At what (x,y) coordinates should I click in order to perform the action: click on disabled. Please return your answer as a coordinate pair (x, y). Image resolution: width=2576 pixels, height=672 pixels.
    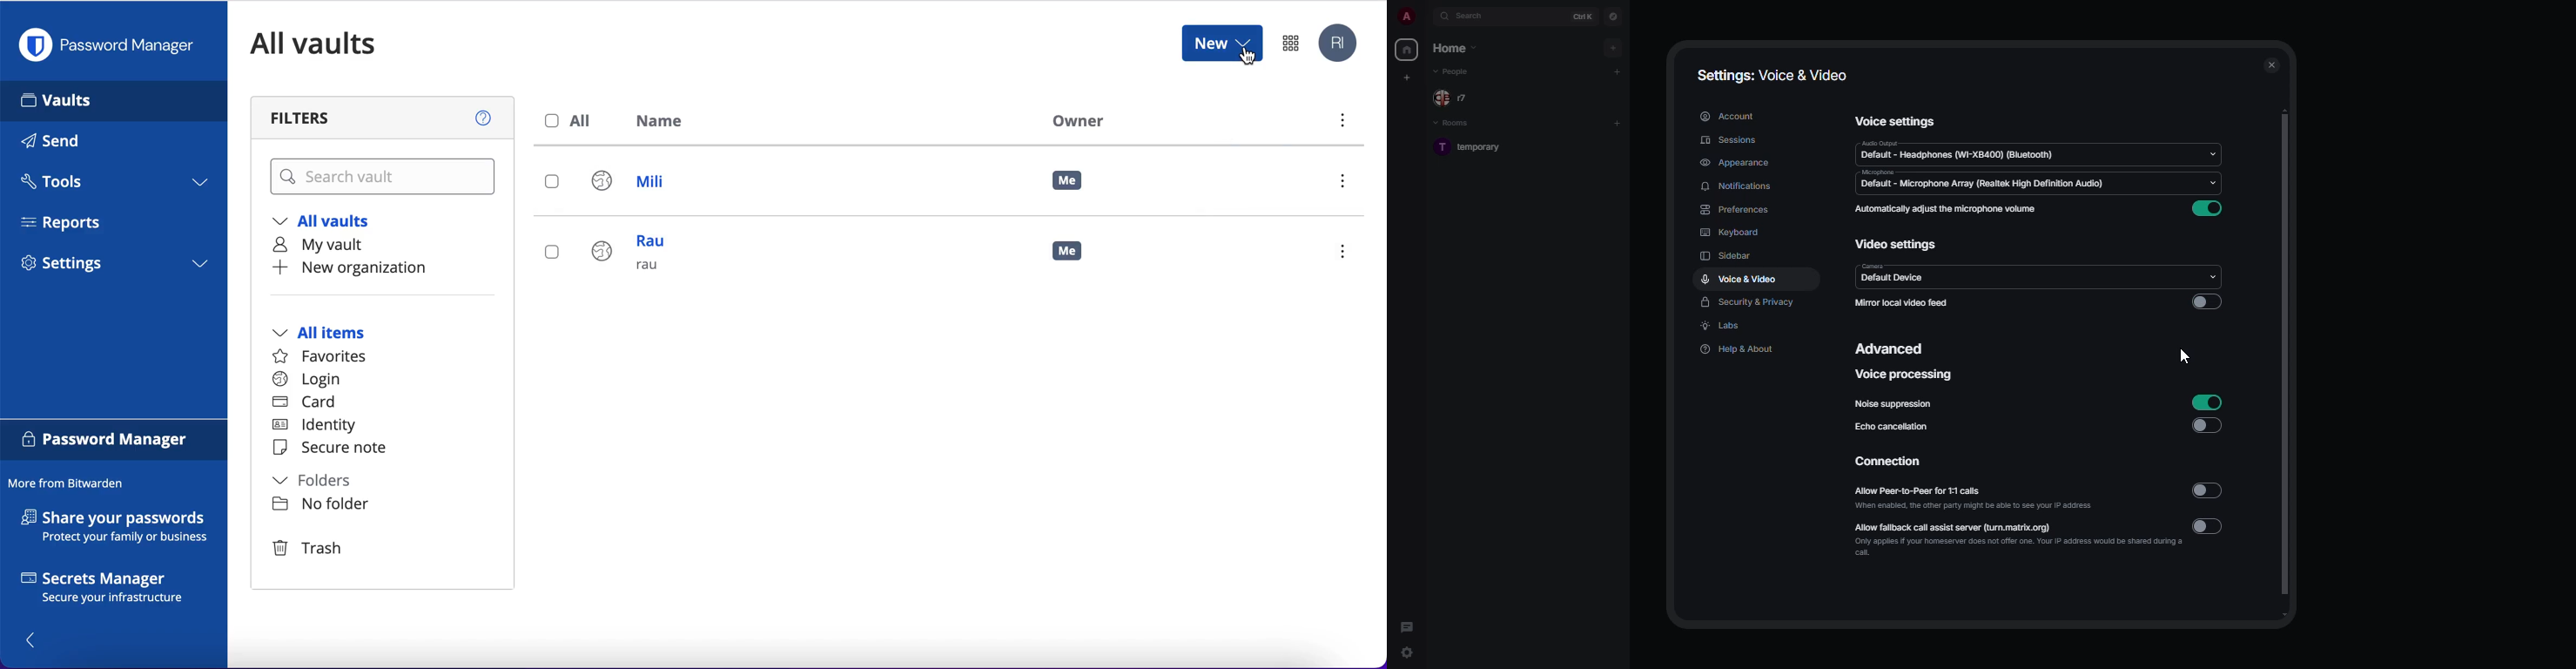
    Looking at the image, I should click on (2207, 426).